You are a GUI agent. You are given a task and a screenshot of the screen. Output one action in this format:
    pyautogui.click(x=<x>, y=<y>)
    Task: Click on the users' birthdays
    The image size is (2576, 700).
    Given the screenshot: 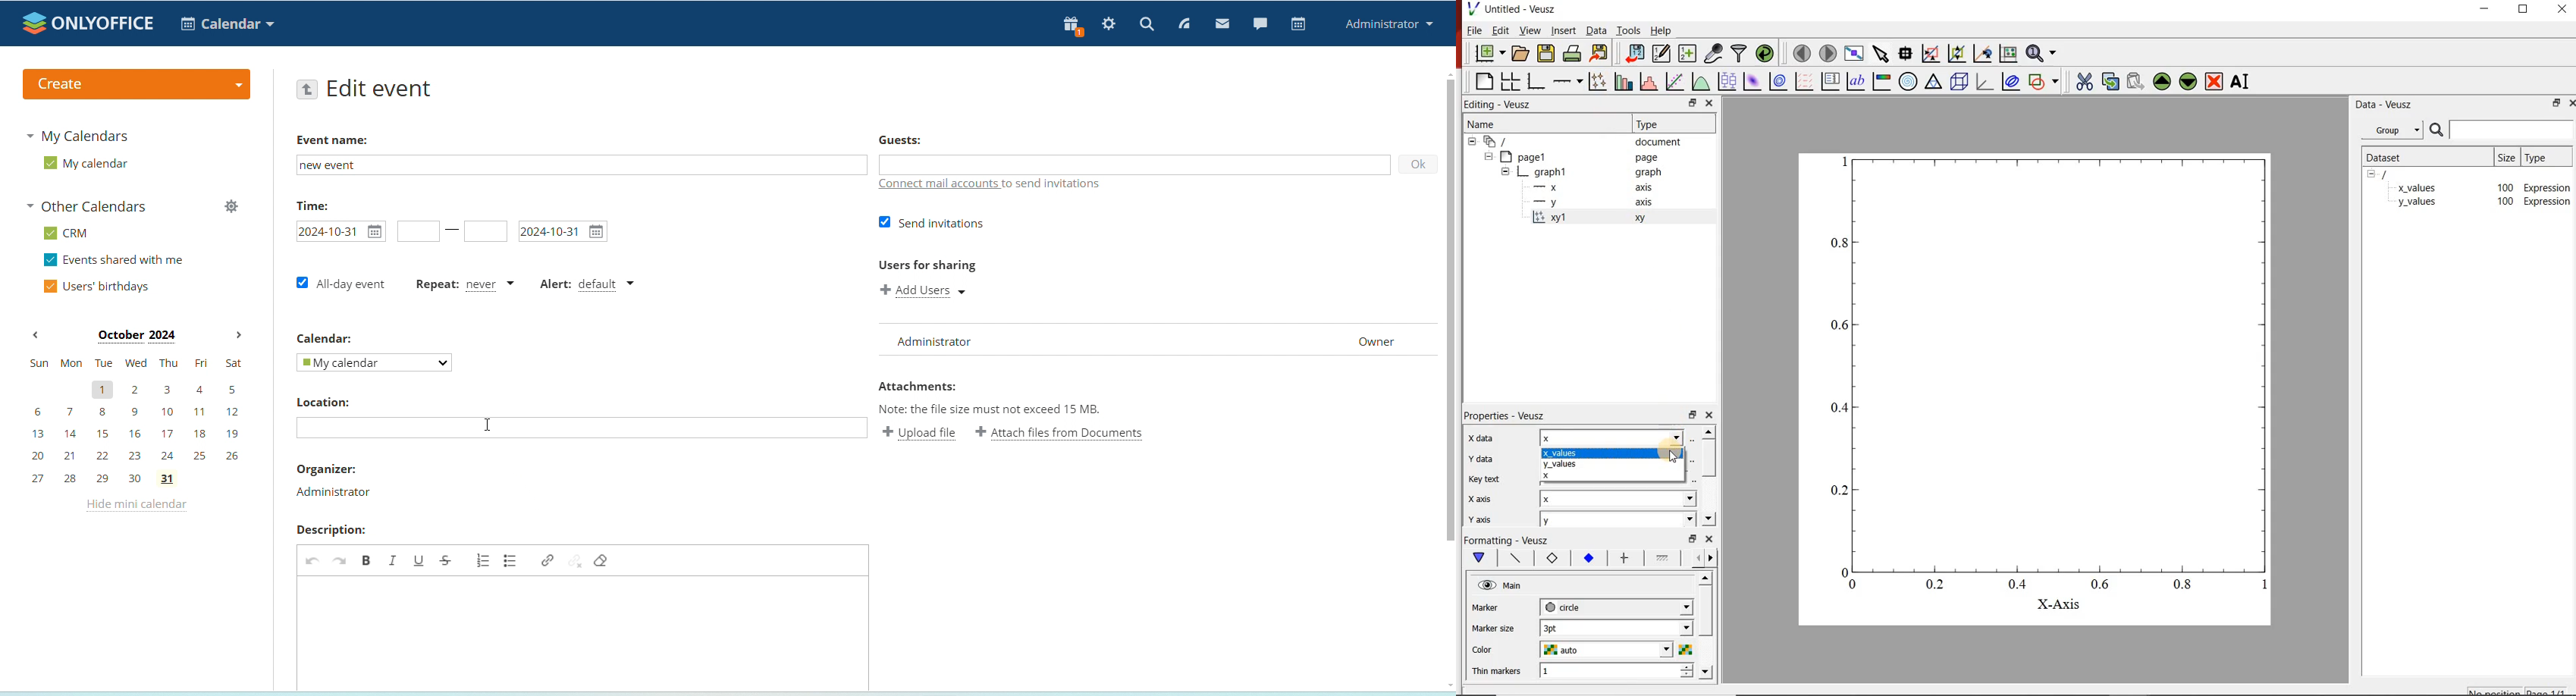 What is the action you would take?
    pyautogui.click(x=96, y=287)
    